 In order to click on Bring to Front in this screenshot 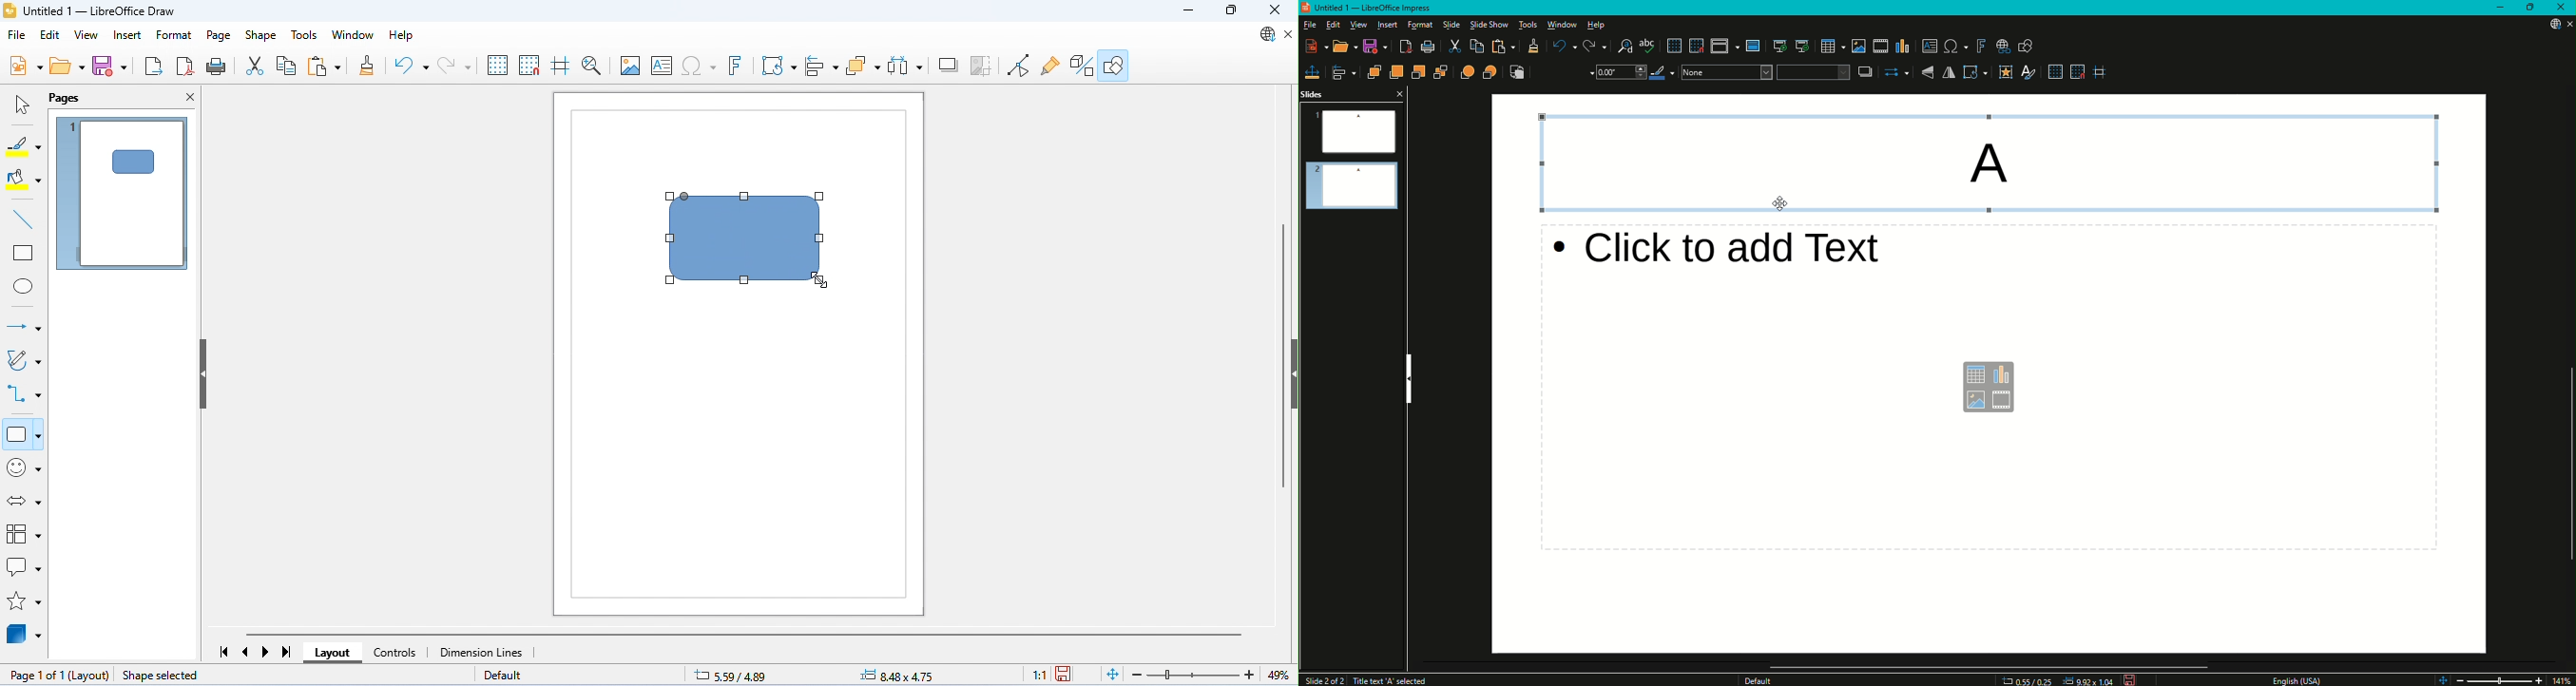, I will do `click(1372, 72)`.